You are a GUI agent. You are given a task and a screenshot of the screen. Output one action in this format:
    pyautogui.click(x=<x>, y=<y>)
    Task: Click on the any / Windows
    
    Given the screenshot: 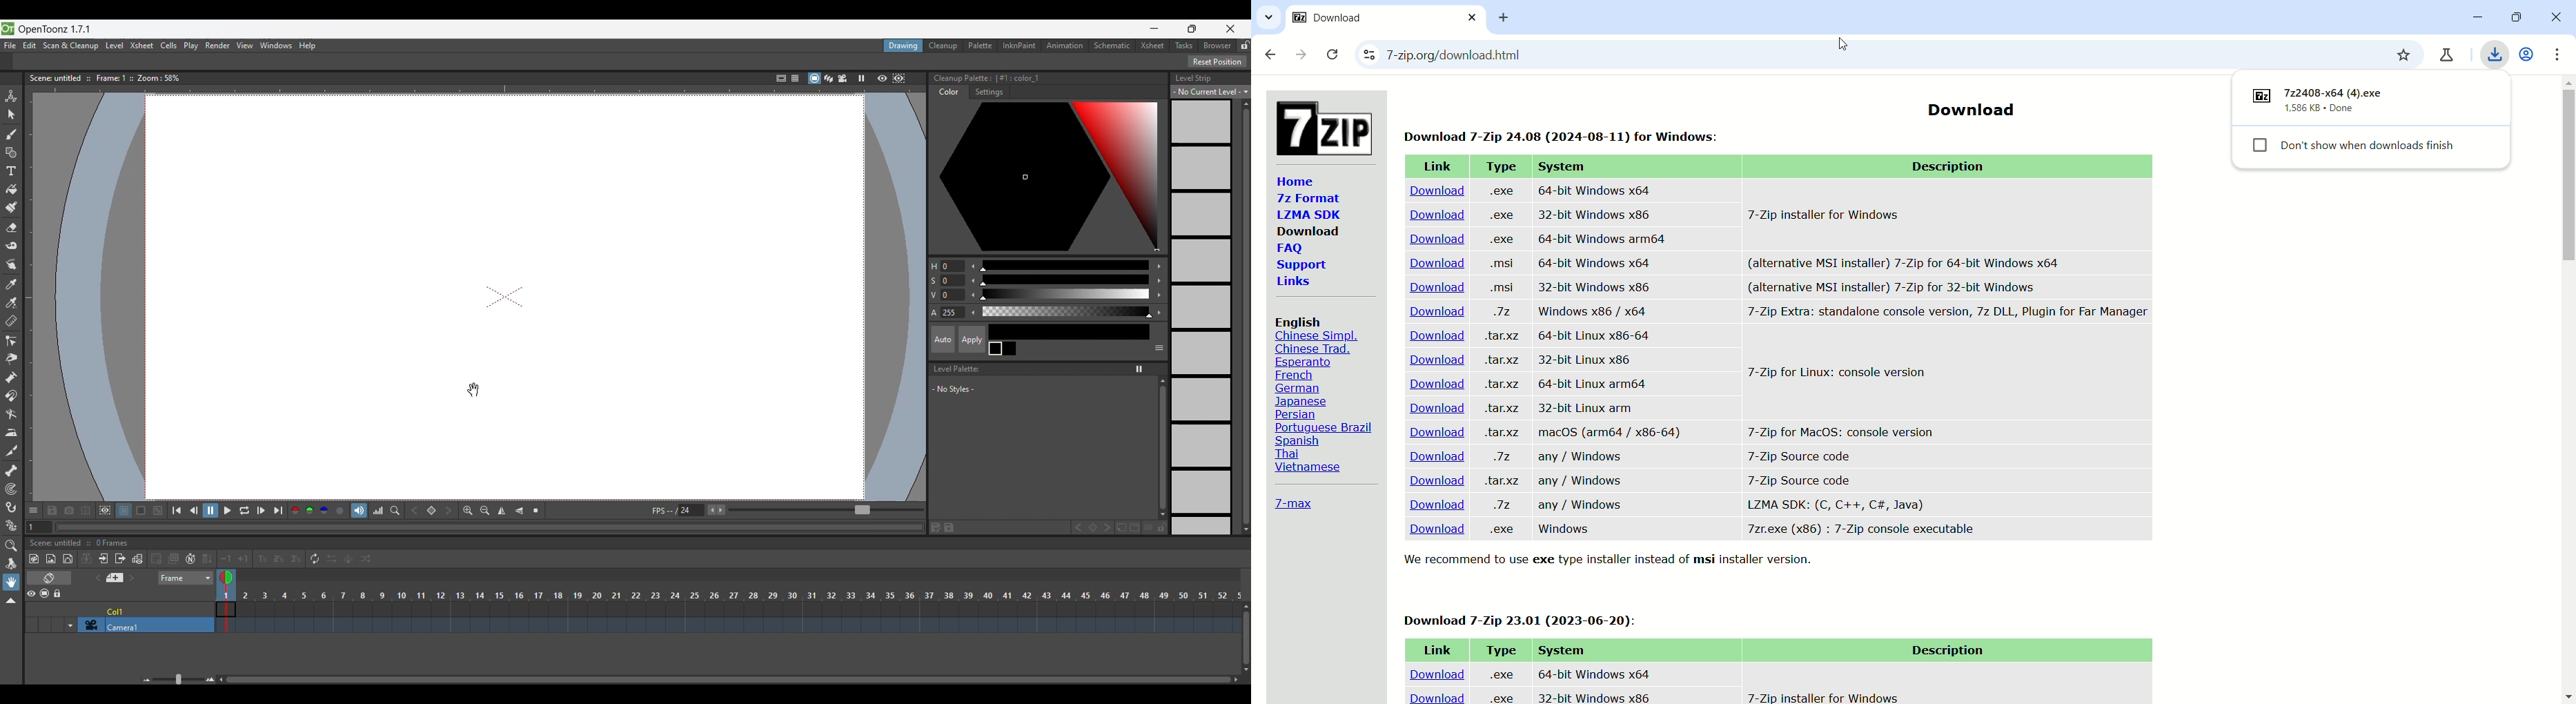 What is the action you would take?
    pyautogui.click(x=1582, y=505)
    